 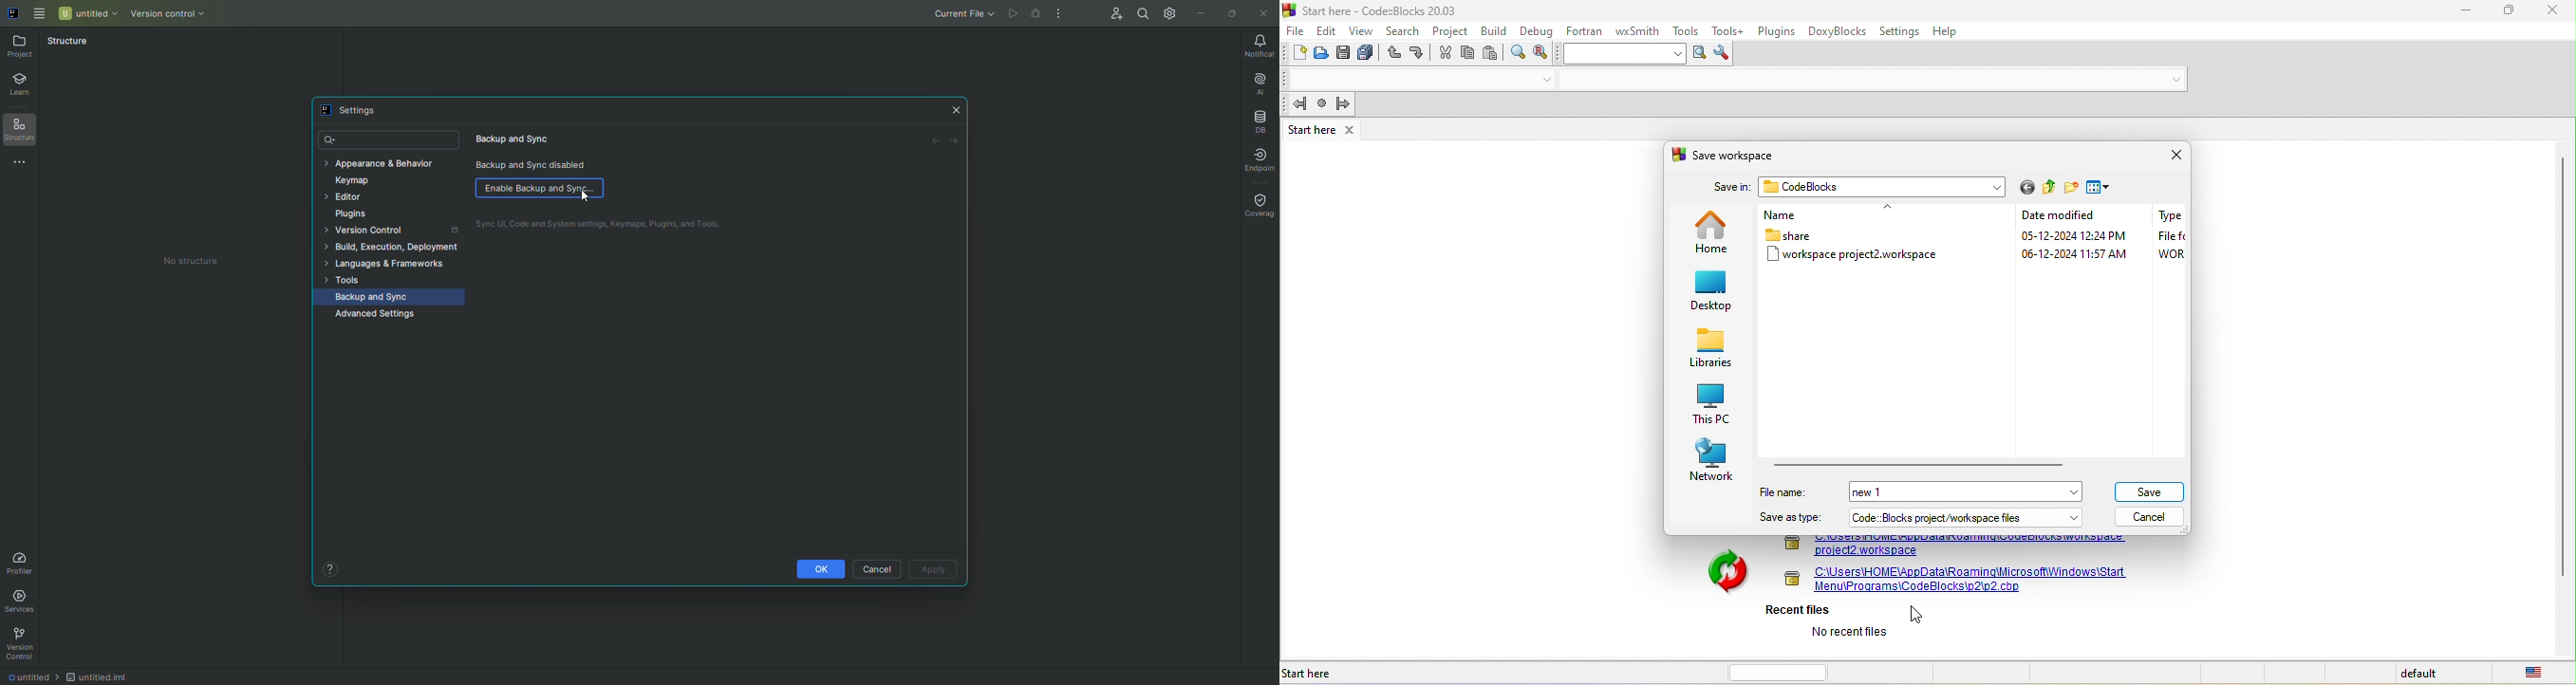 I want to click on Start here, so click(x=1311, y=674).